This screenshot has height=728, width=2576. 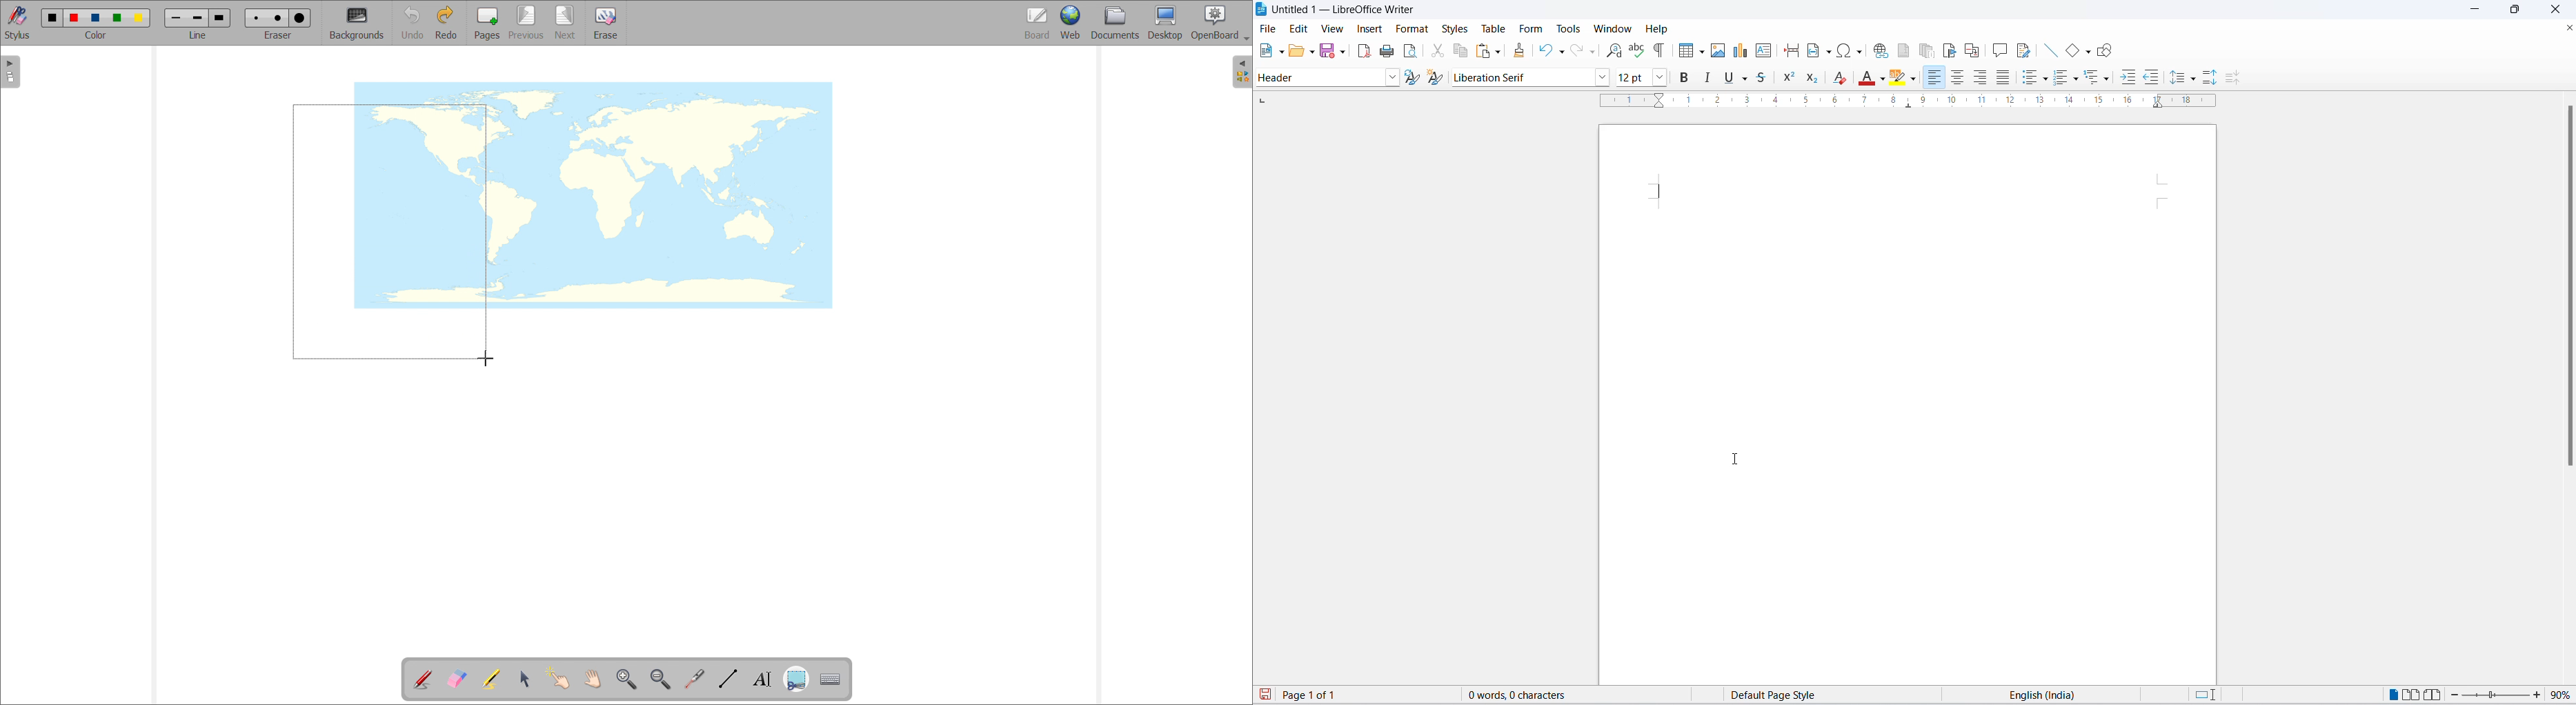 I want to click on font name options, so click(x=1605, y=77).